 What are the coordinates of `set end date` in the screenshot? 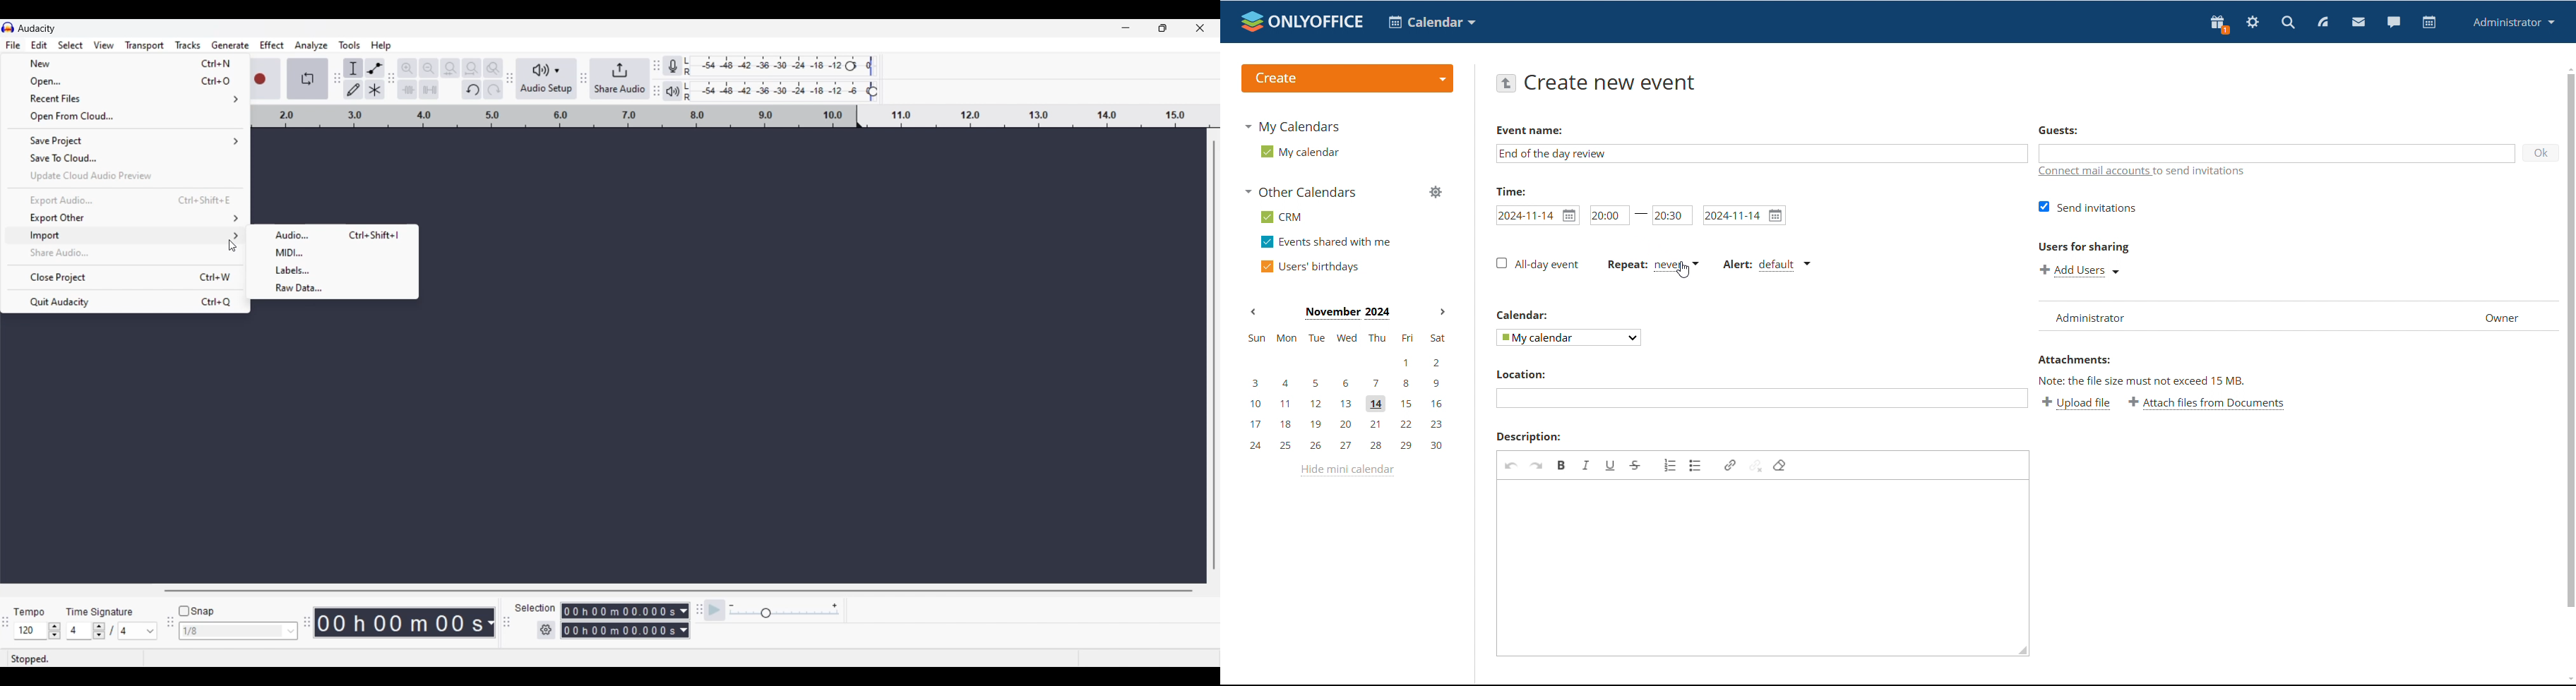 It's located at (1745, 215).